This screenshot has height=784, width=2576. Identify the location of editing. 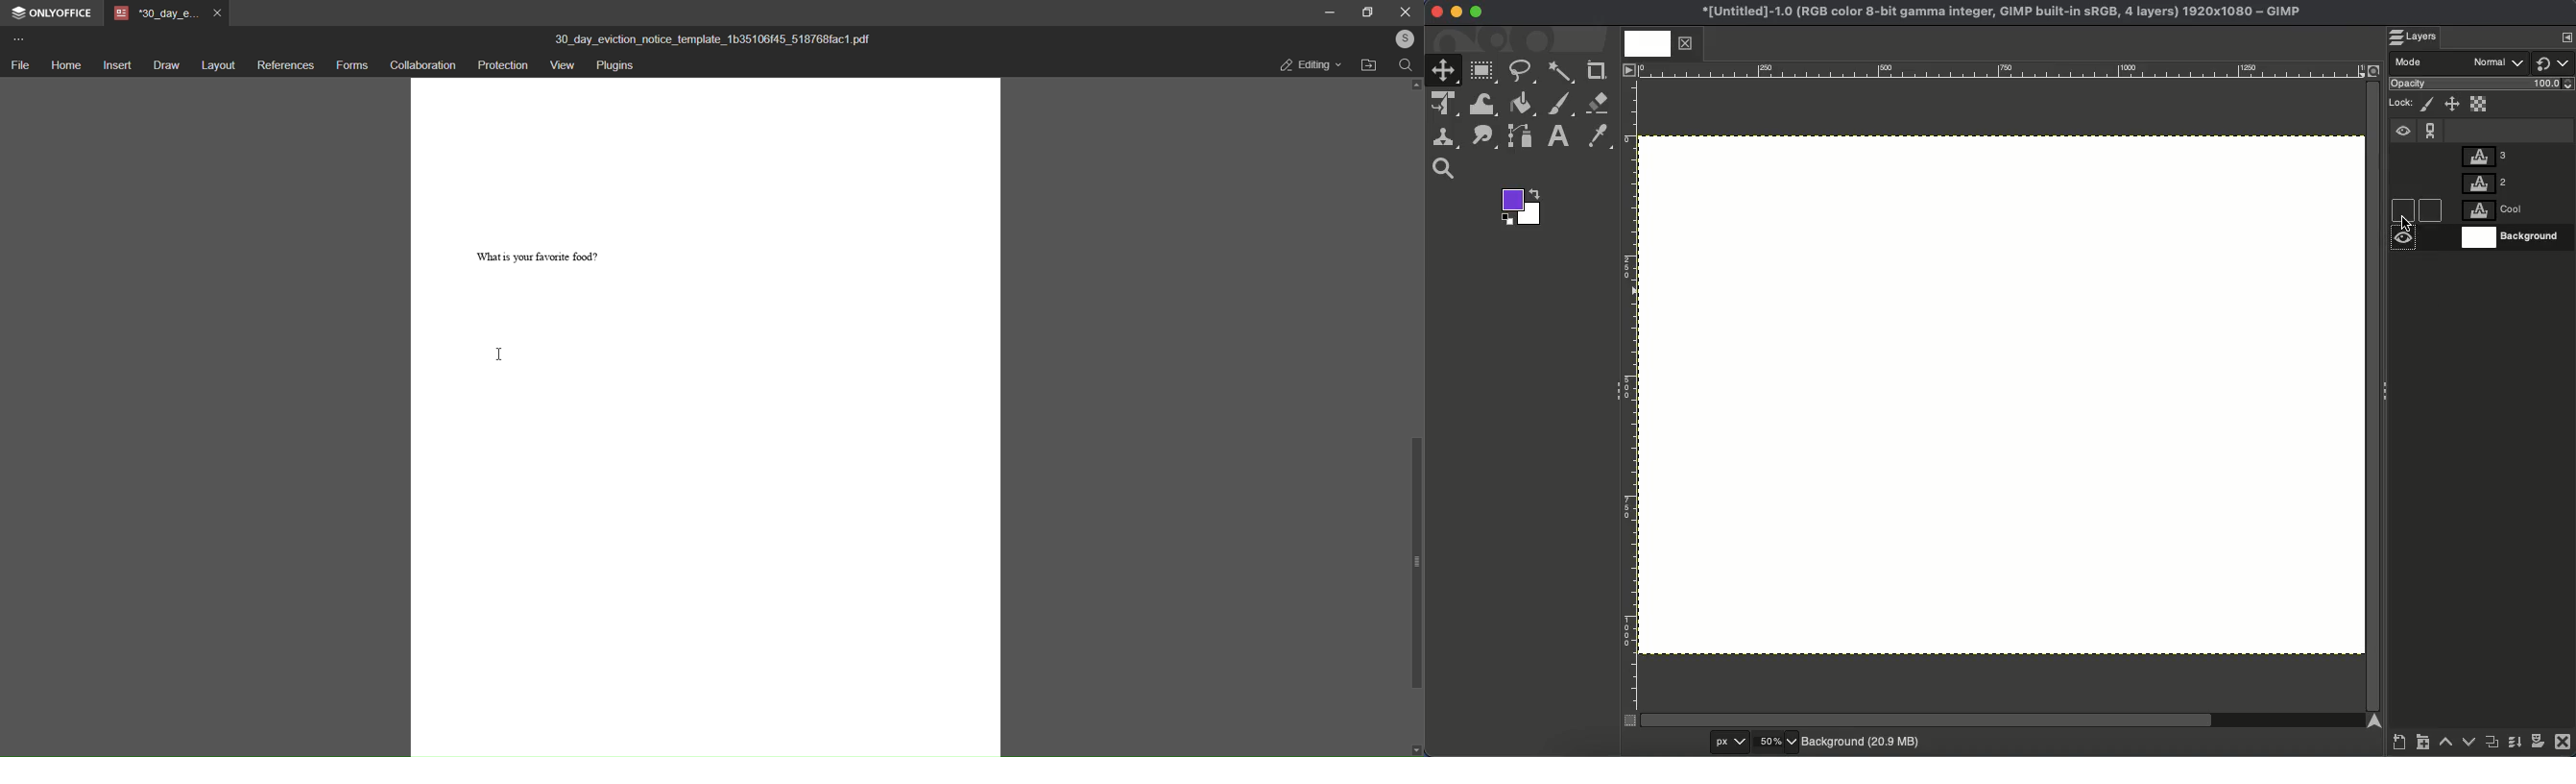
(1308, 66).